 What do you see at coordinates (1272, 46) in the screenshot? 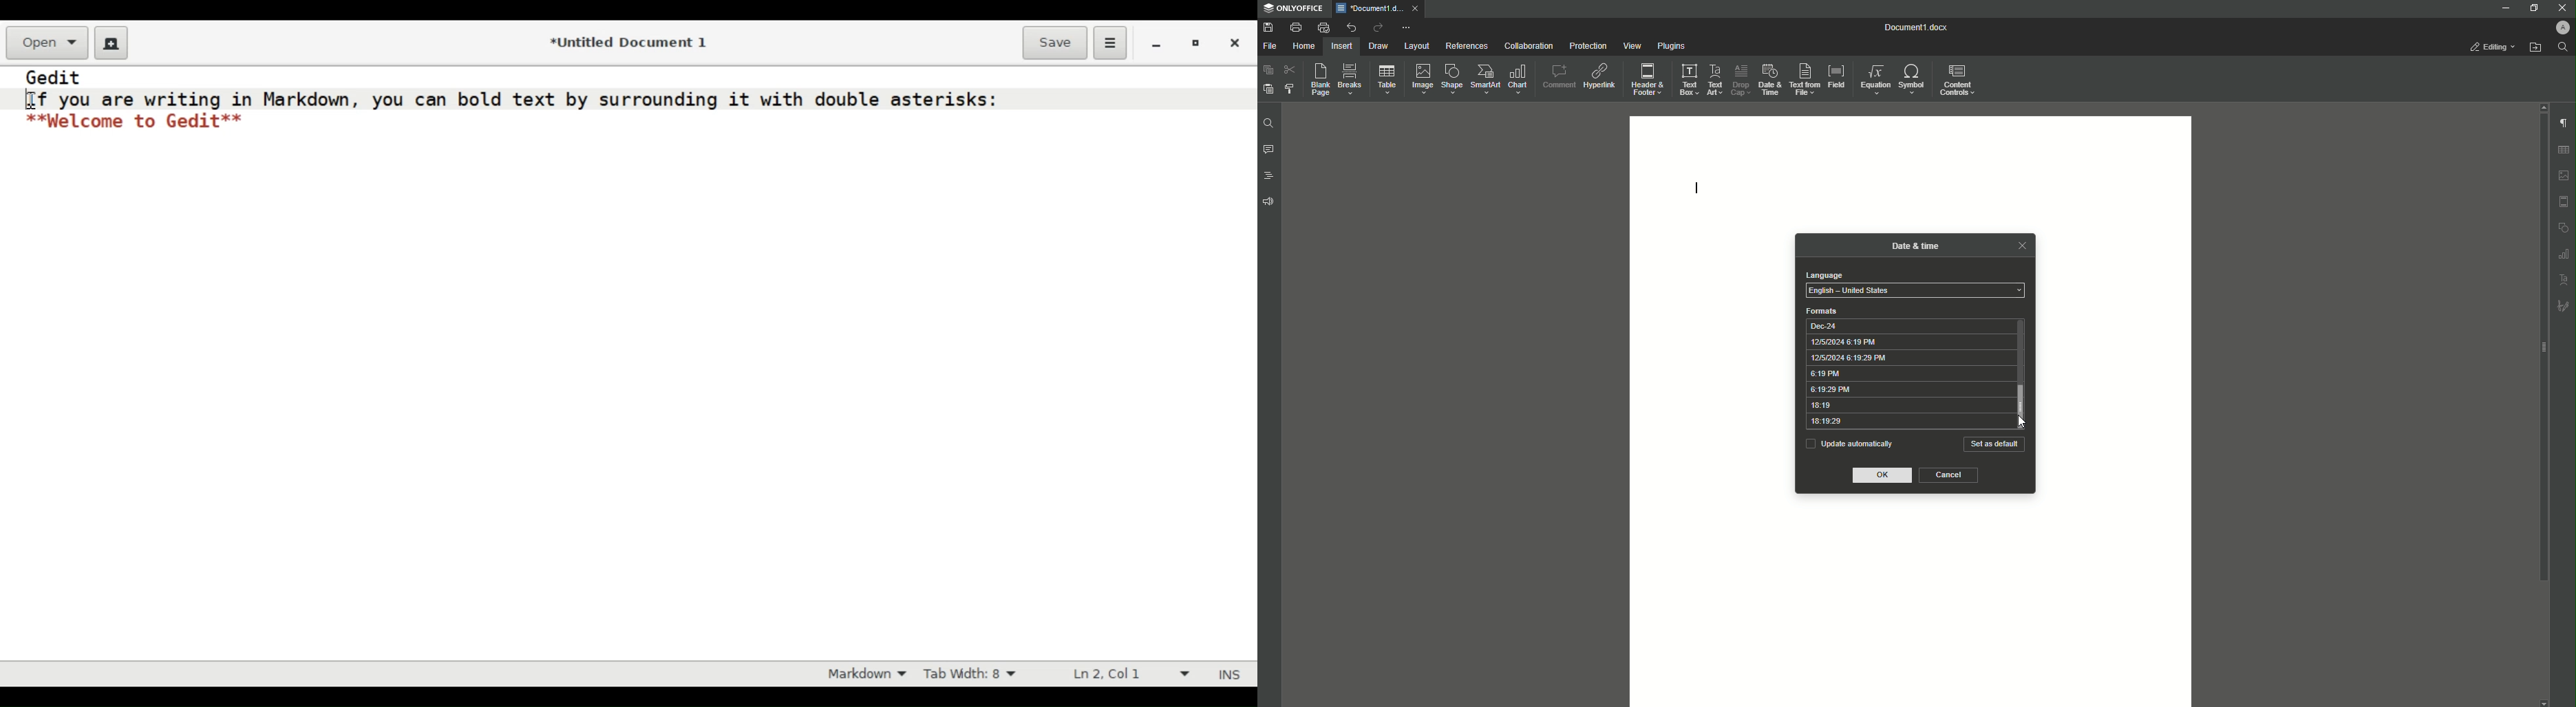
I see `File` at bounding box center [1272, 46].